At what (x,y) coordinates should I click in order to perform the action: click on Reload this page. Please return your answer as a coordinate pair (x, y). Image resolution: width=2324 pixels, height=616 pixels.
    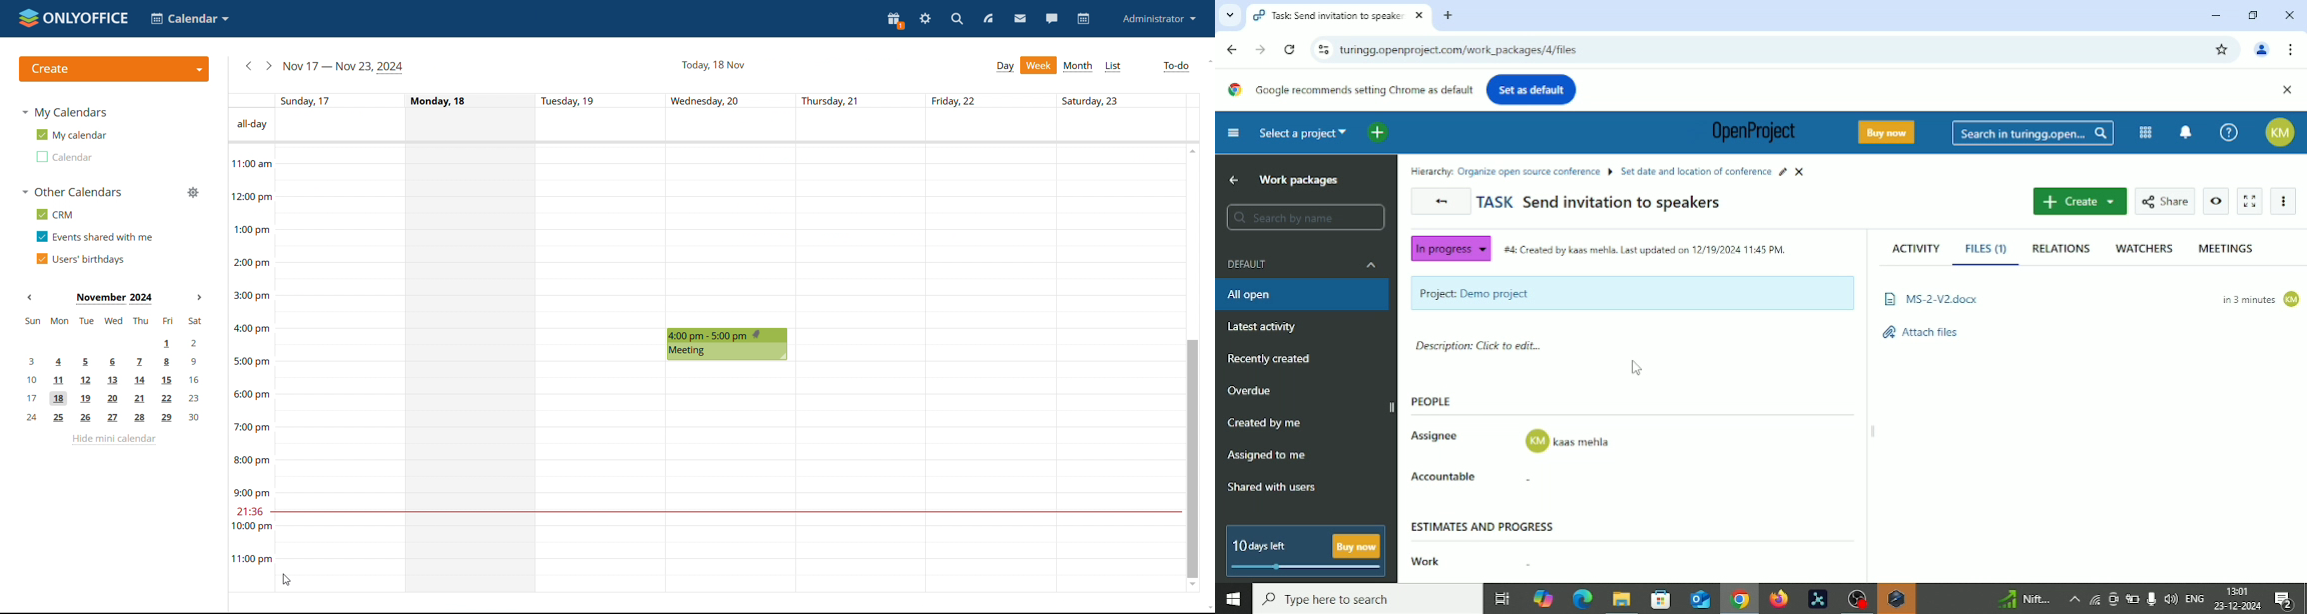
    Looking at the image, I should click on (1290, 50).